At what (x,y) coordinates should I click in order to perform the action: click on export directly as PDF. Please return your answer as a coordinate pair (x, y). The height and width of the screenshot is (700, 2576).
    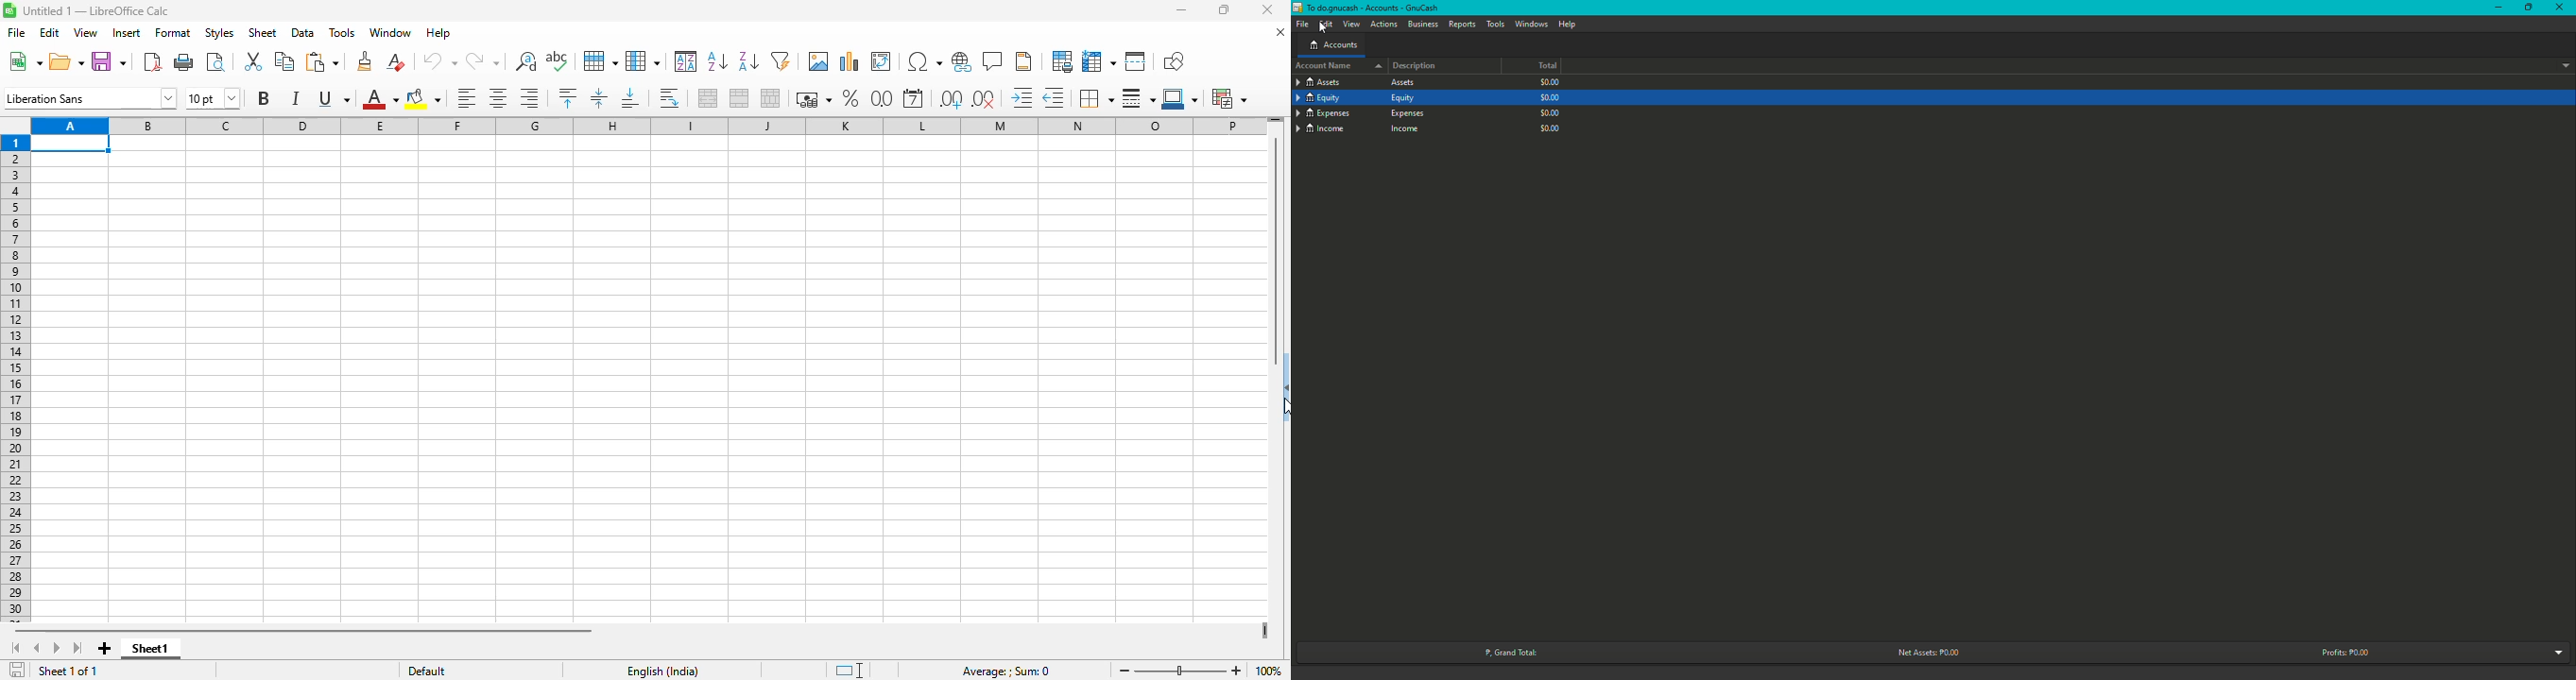
    Looking at the image, I should click on (153, 61).